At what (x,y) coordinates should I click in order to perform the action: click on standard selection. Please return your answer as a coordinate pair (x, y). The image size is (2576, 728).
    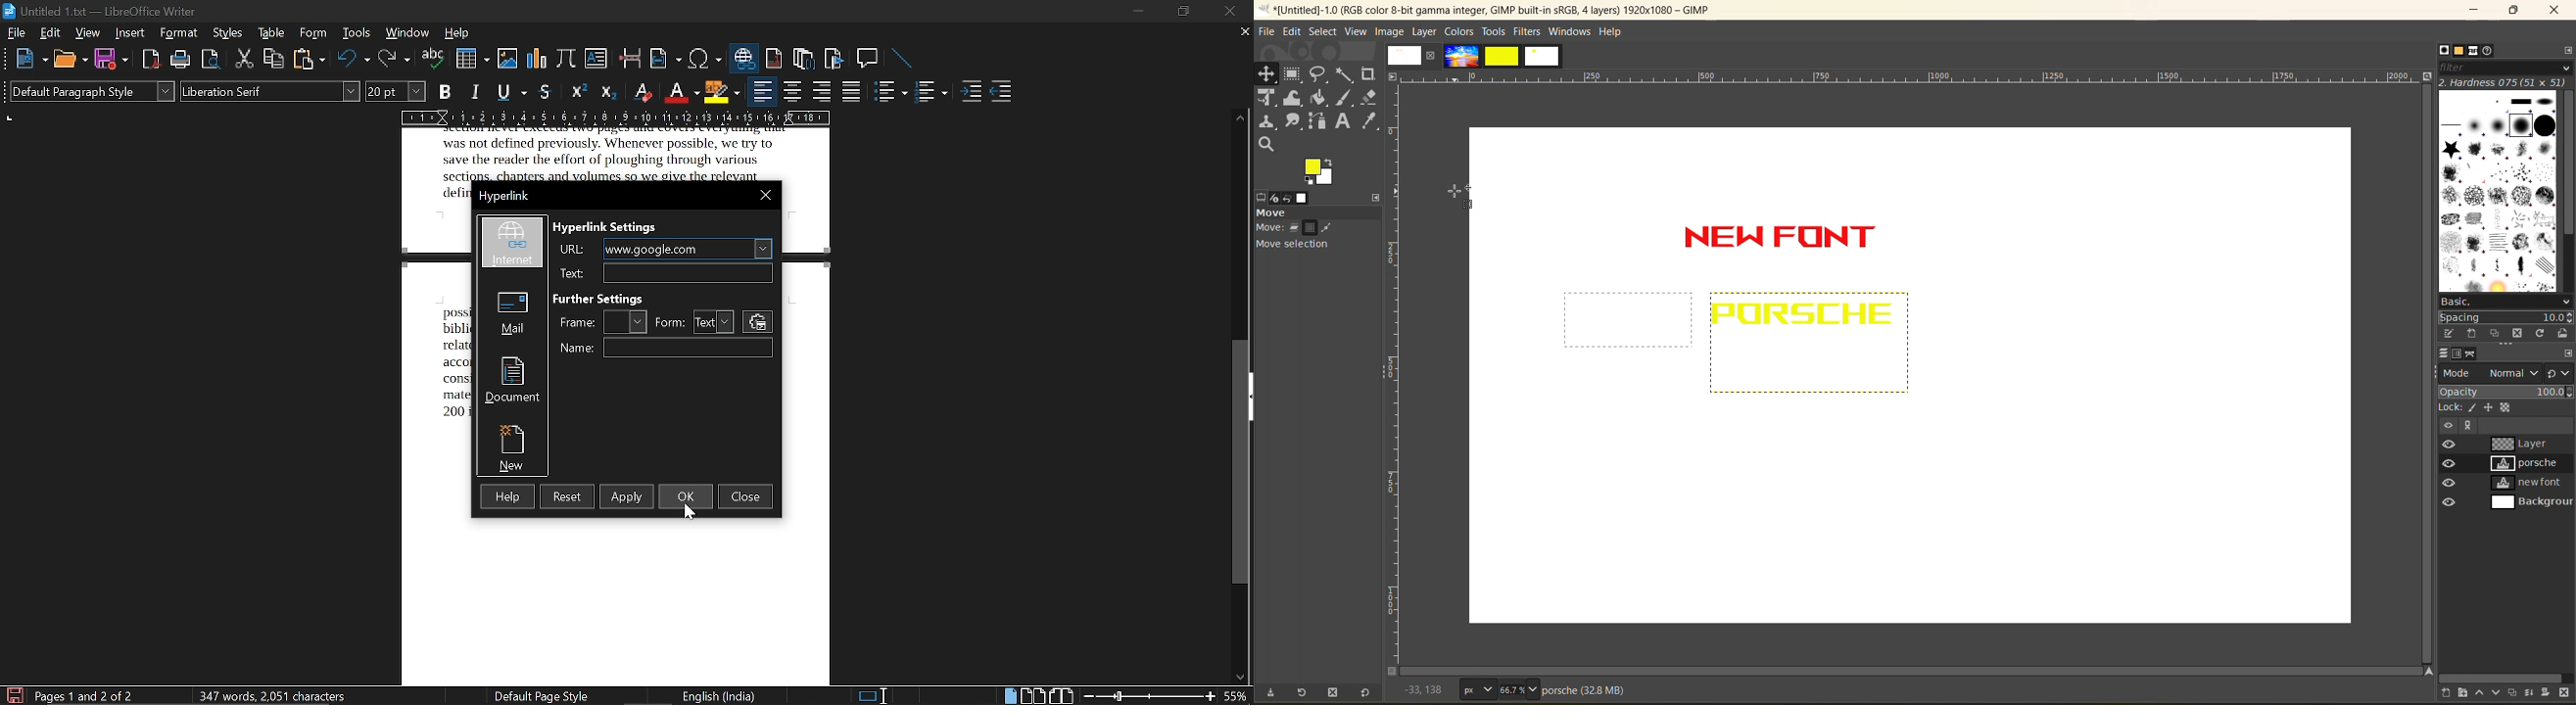
    Looking at the image, I should click on (877, 695).